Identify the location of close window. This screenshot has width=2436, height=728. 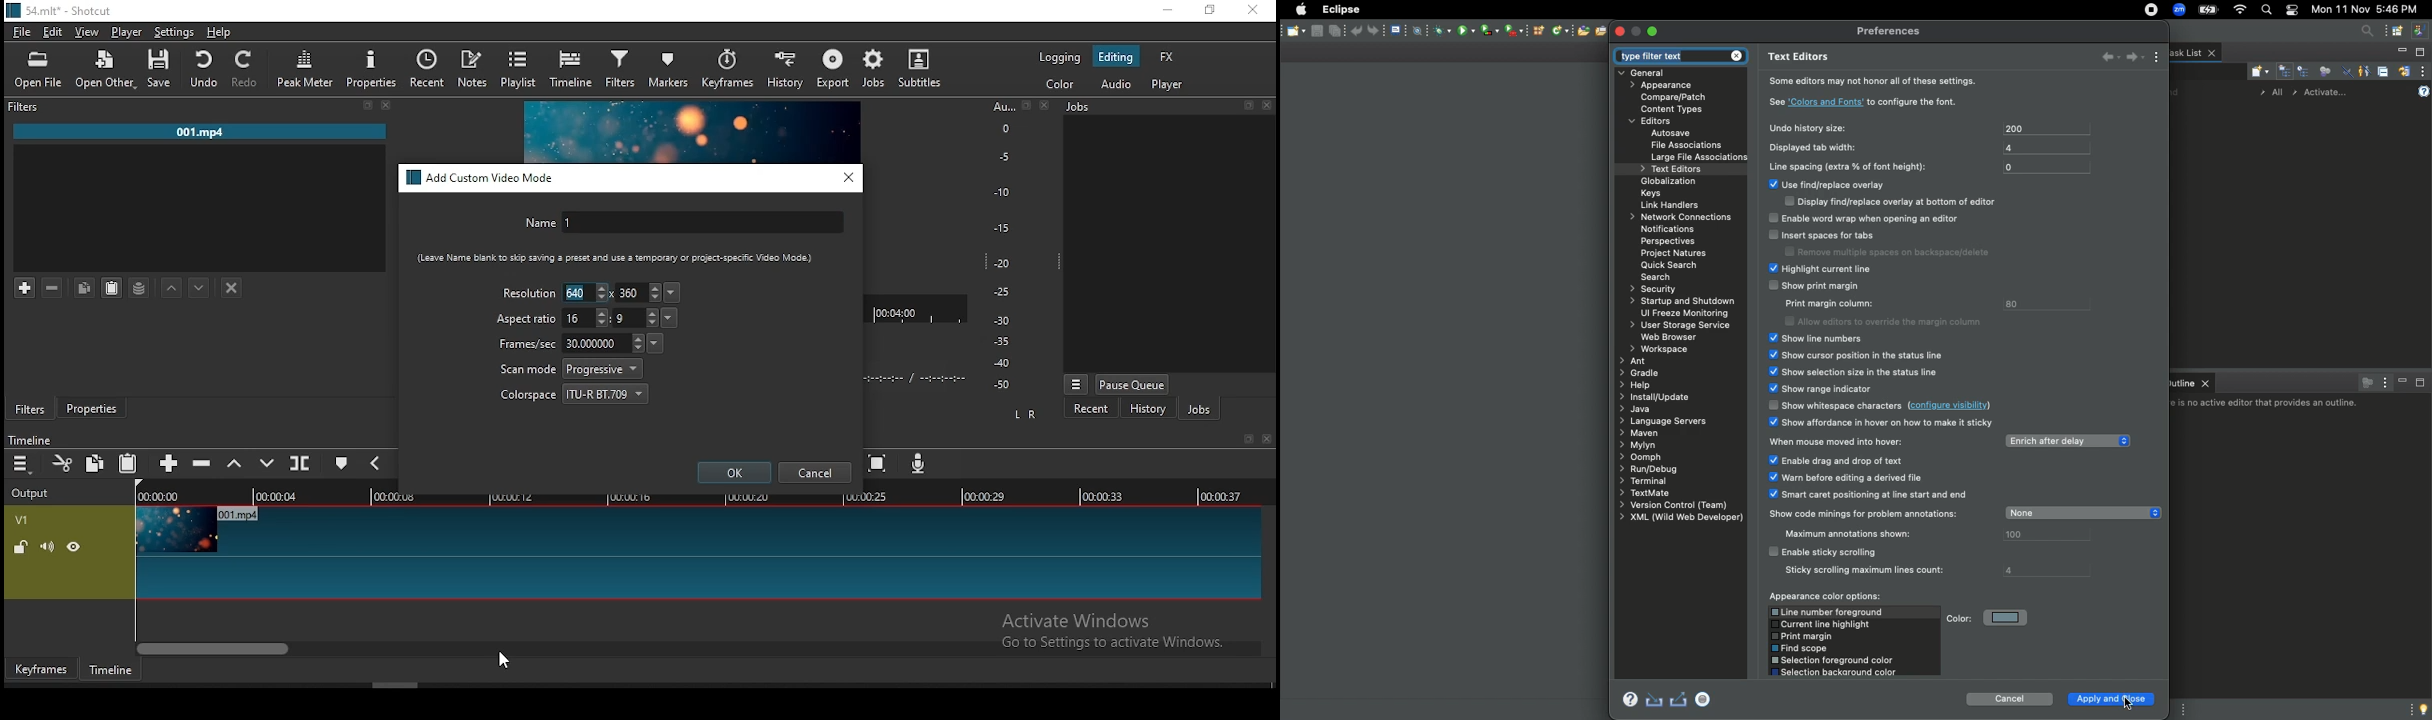
(849, 177).